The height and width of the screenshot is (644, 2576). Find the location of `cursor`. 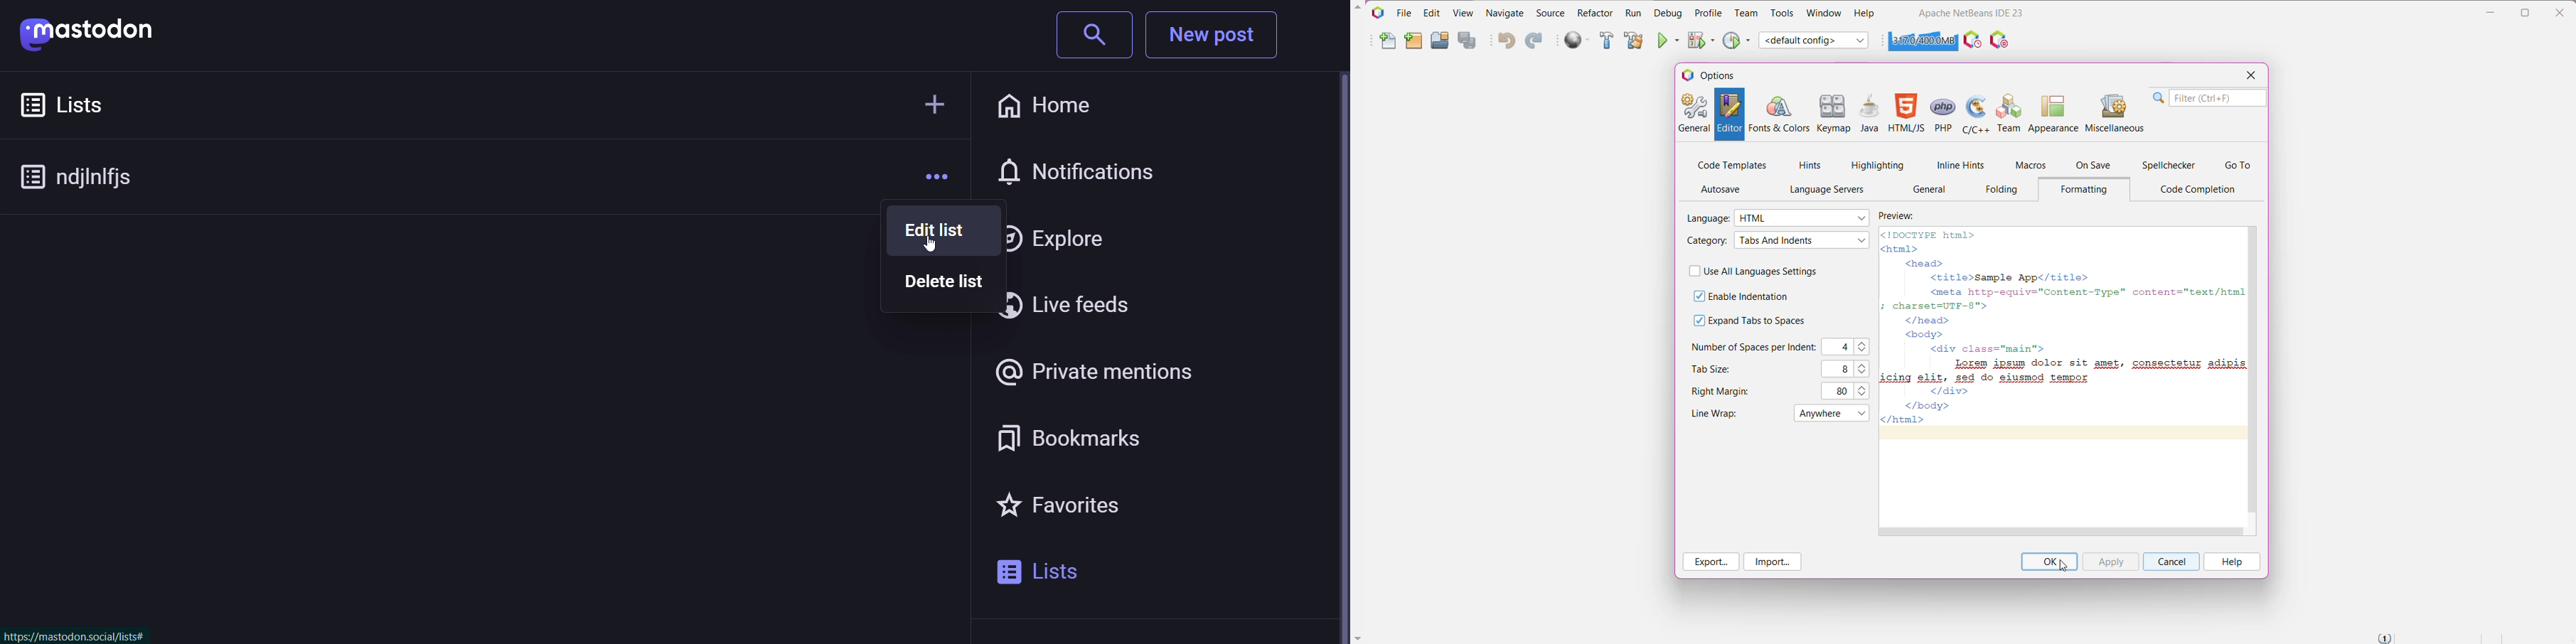

cursor is located at coordinates (939, 247).